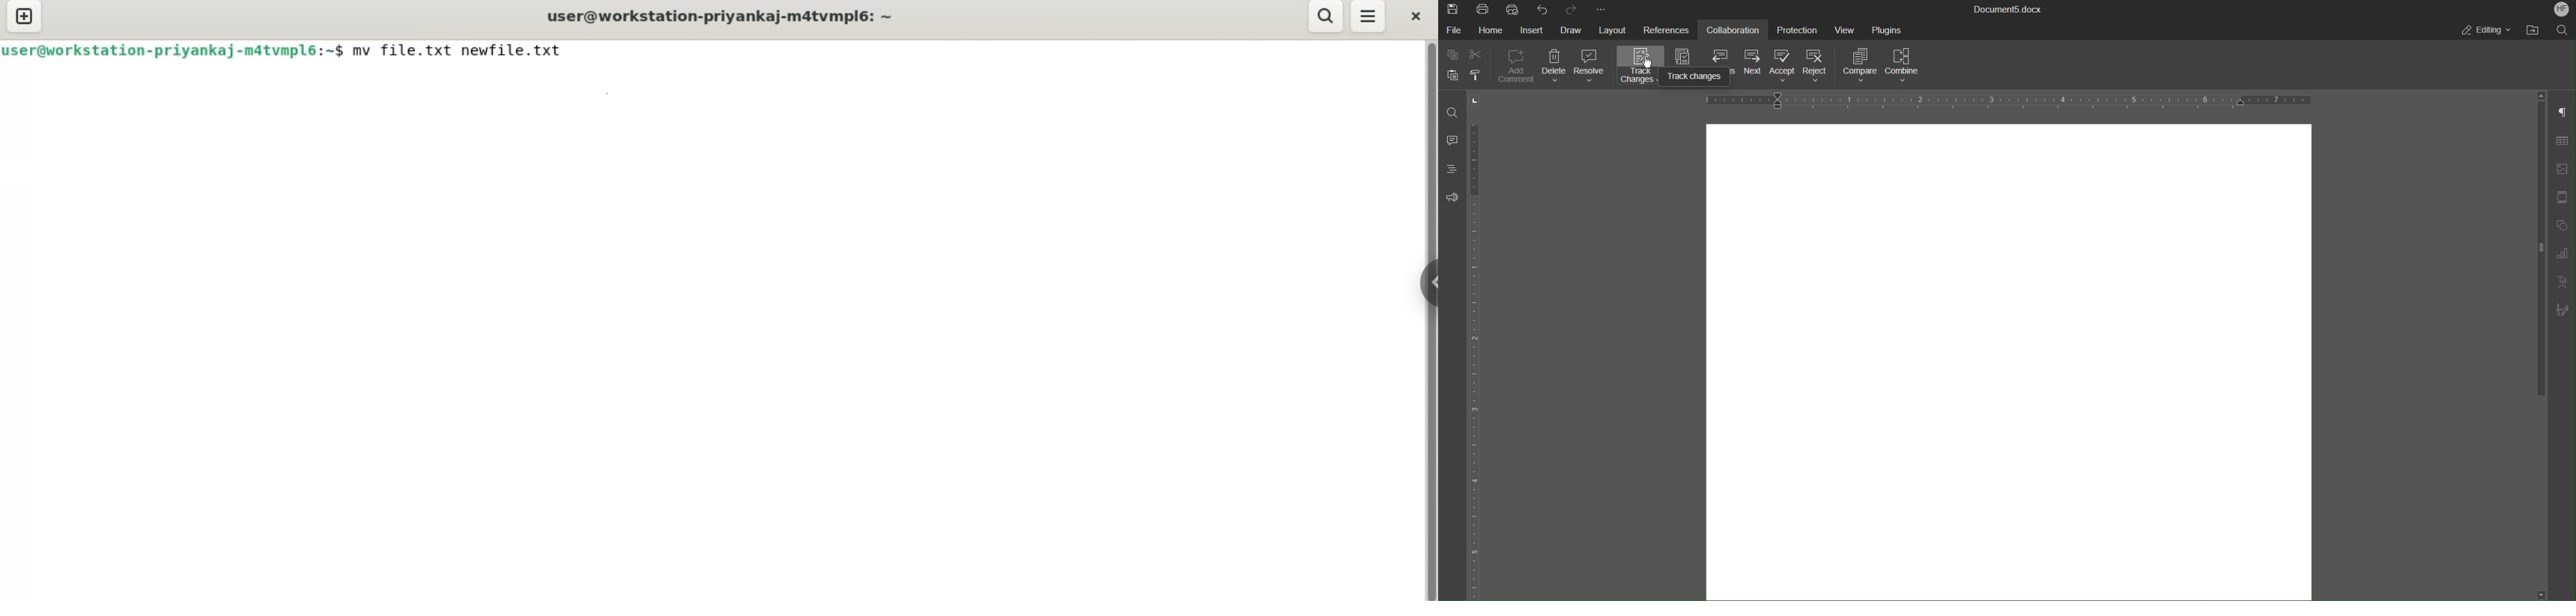 The width and height of the screenshot is (2576, 616). What do you see at coordinates (1483, 98) in the screenshot?
I see `cursor` at bounding box center [1483, 98].